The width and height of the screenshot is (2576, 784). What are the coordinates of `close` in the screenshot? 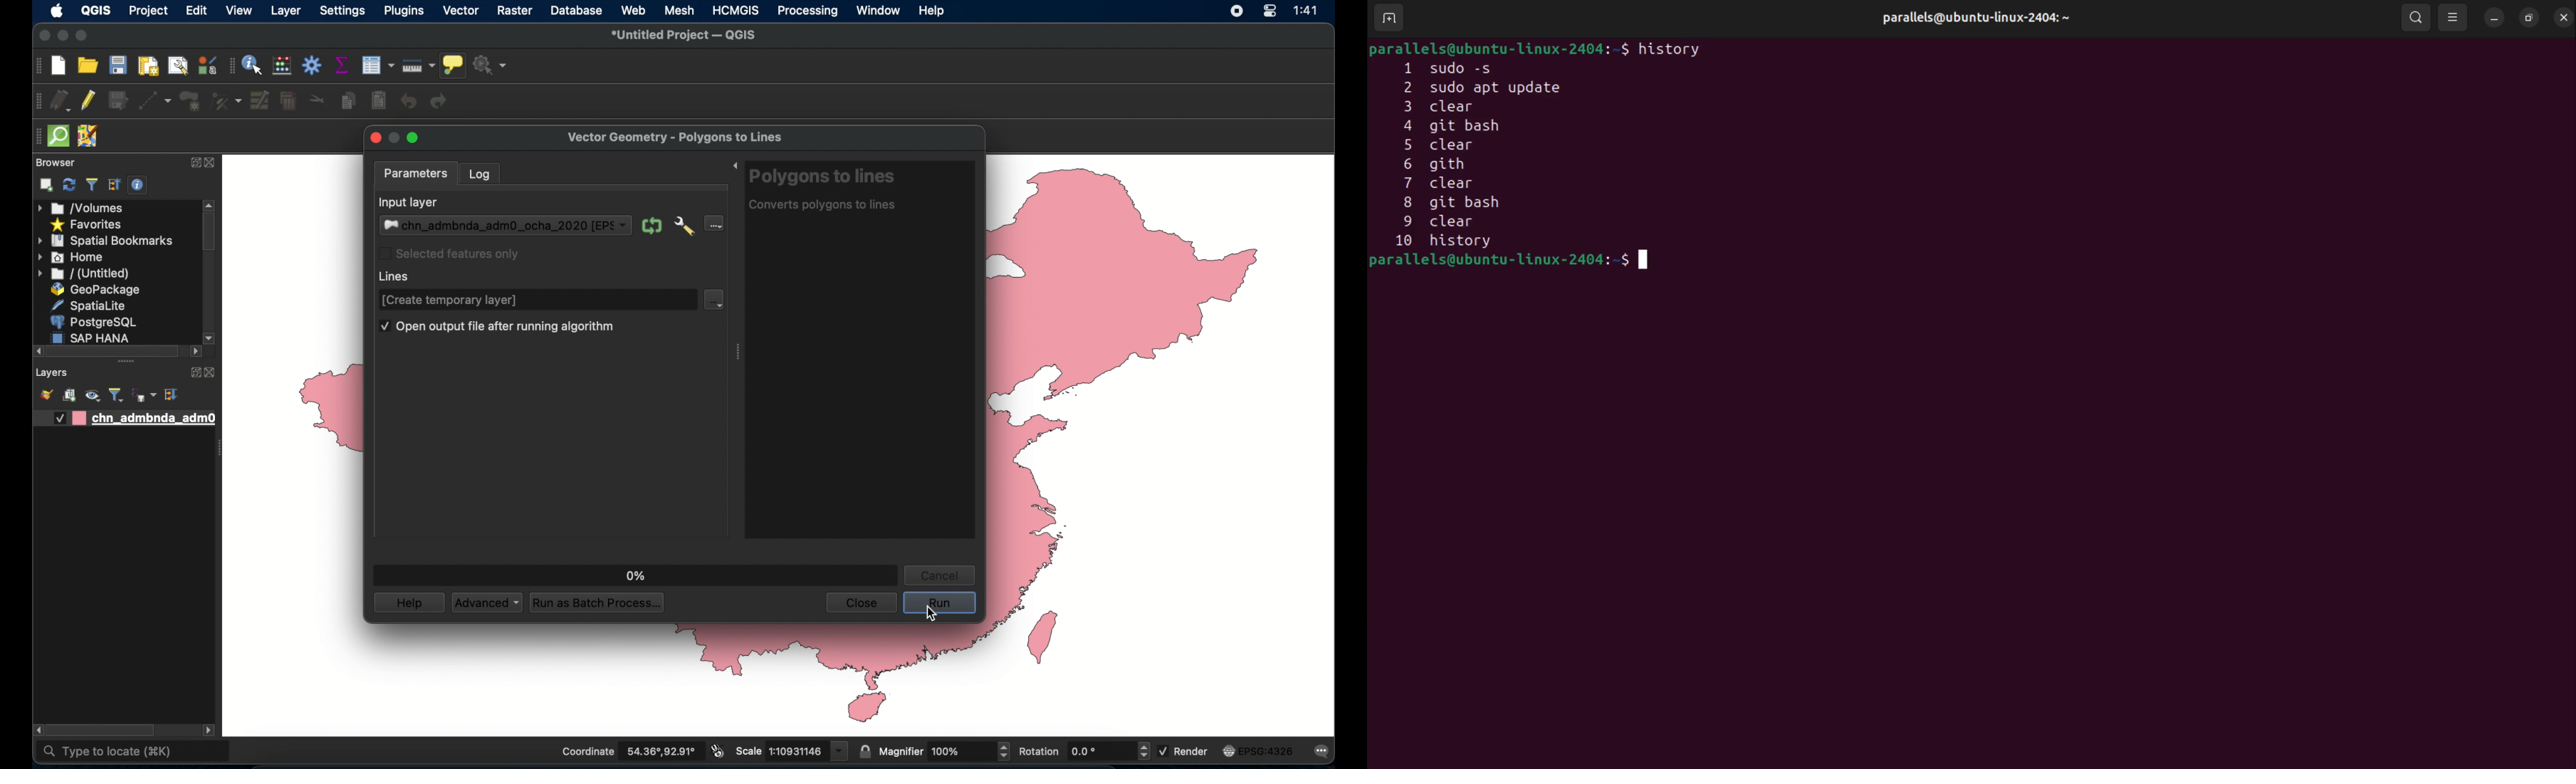 It's located at (2563, 14).